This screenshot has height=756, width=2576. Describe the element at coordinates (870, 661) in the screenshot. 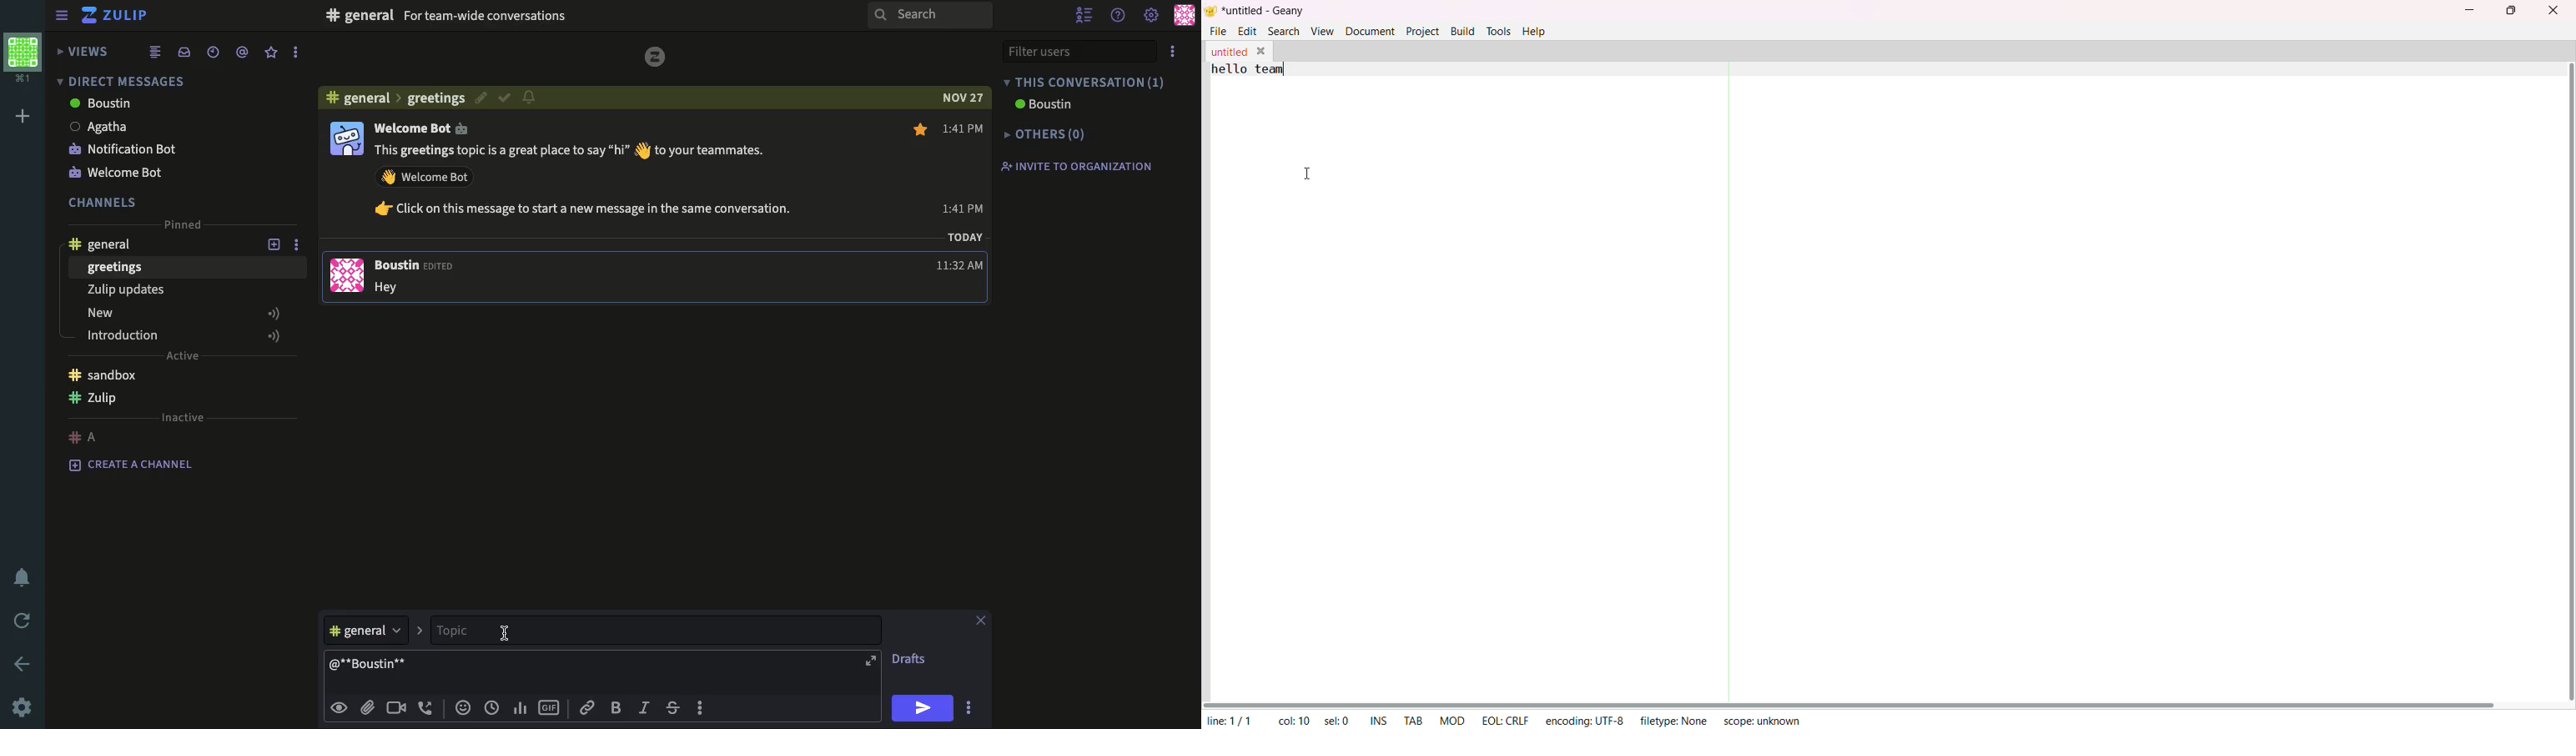

I see `expand` at that location.